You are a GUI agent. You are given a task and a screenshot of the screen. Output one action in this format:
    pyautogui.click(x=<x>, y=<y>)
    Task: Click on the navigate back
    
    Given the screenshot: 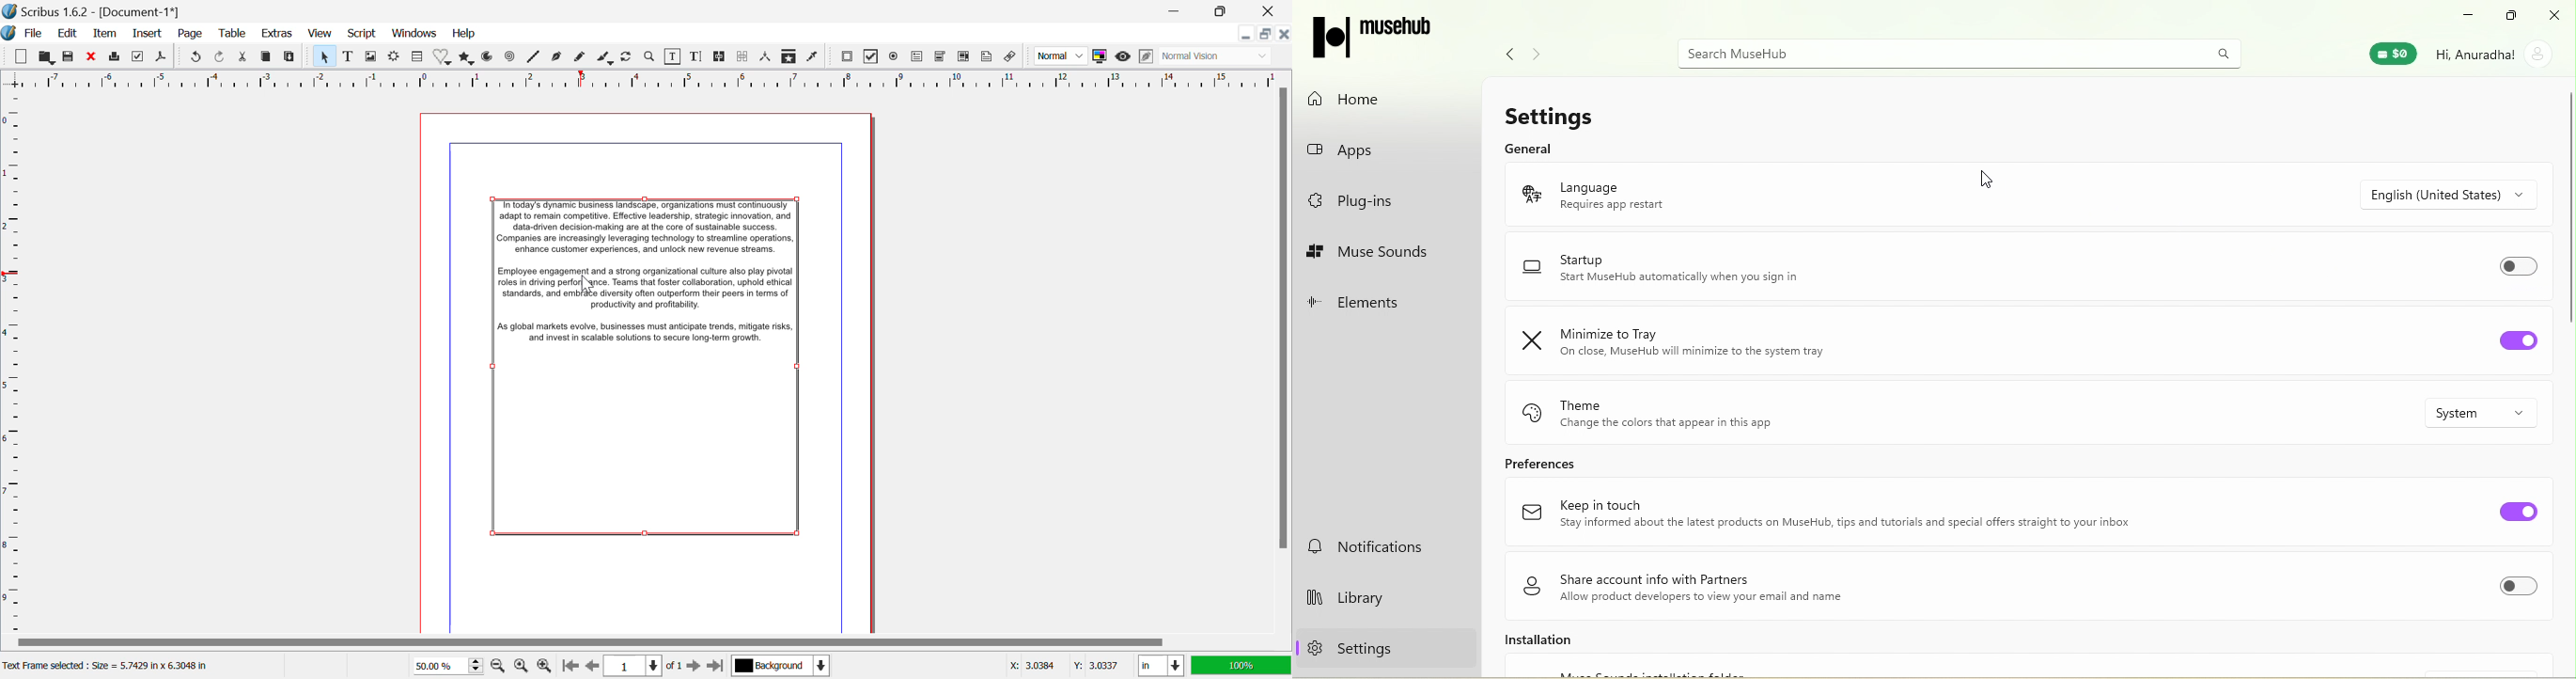 What is the action you would take?
    pyautogui.click(x=1505, y=52)
    